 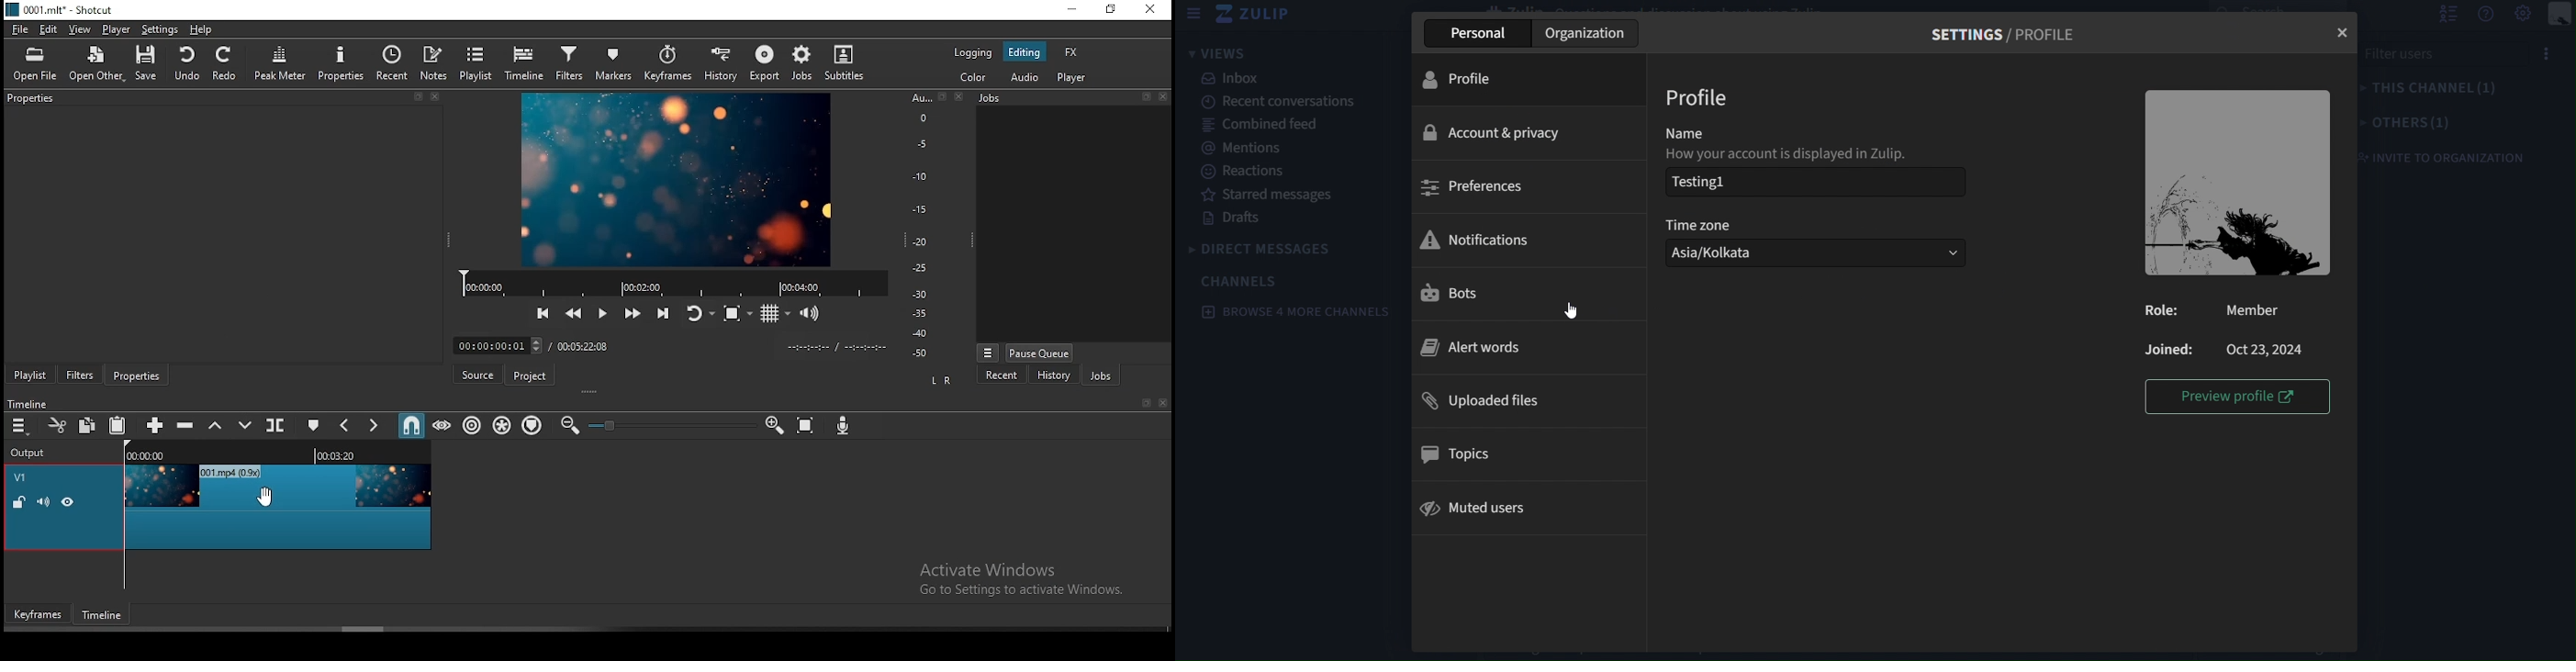 What do you see at coordinates (666, 311) in the screenshot?
I see `skip to next point` at bounding box center [666, 311].